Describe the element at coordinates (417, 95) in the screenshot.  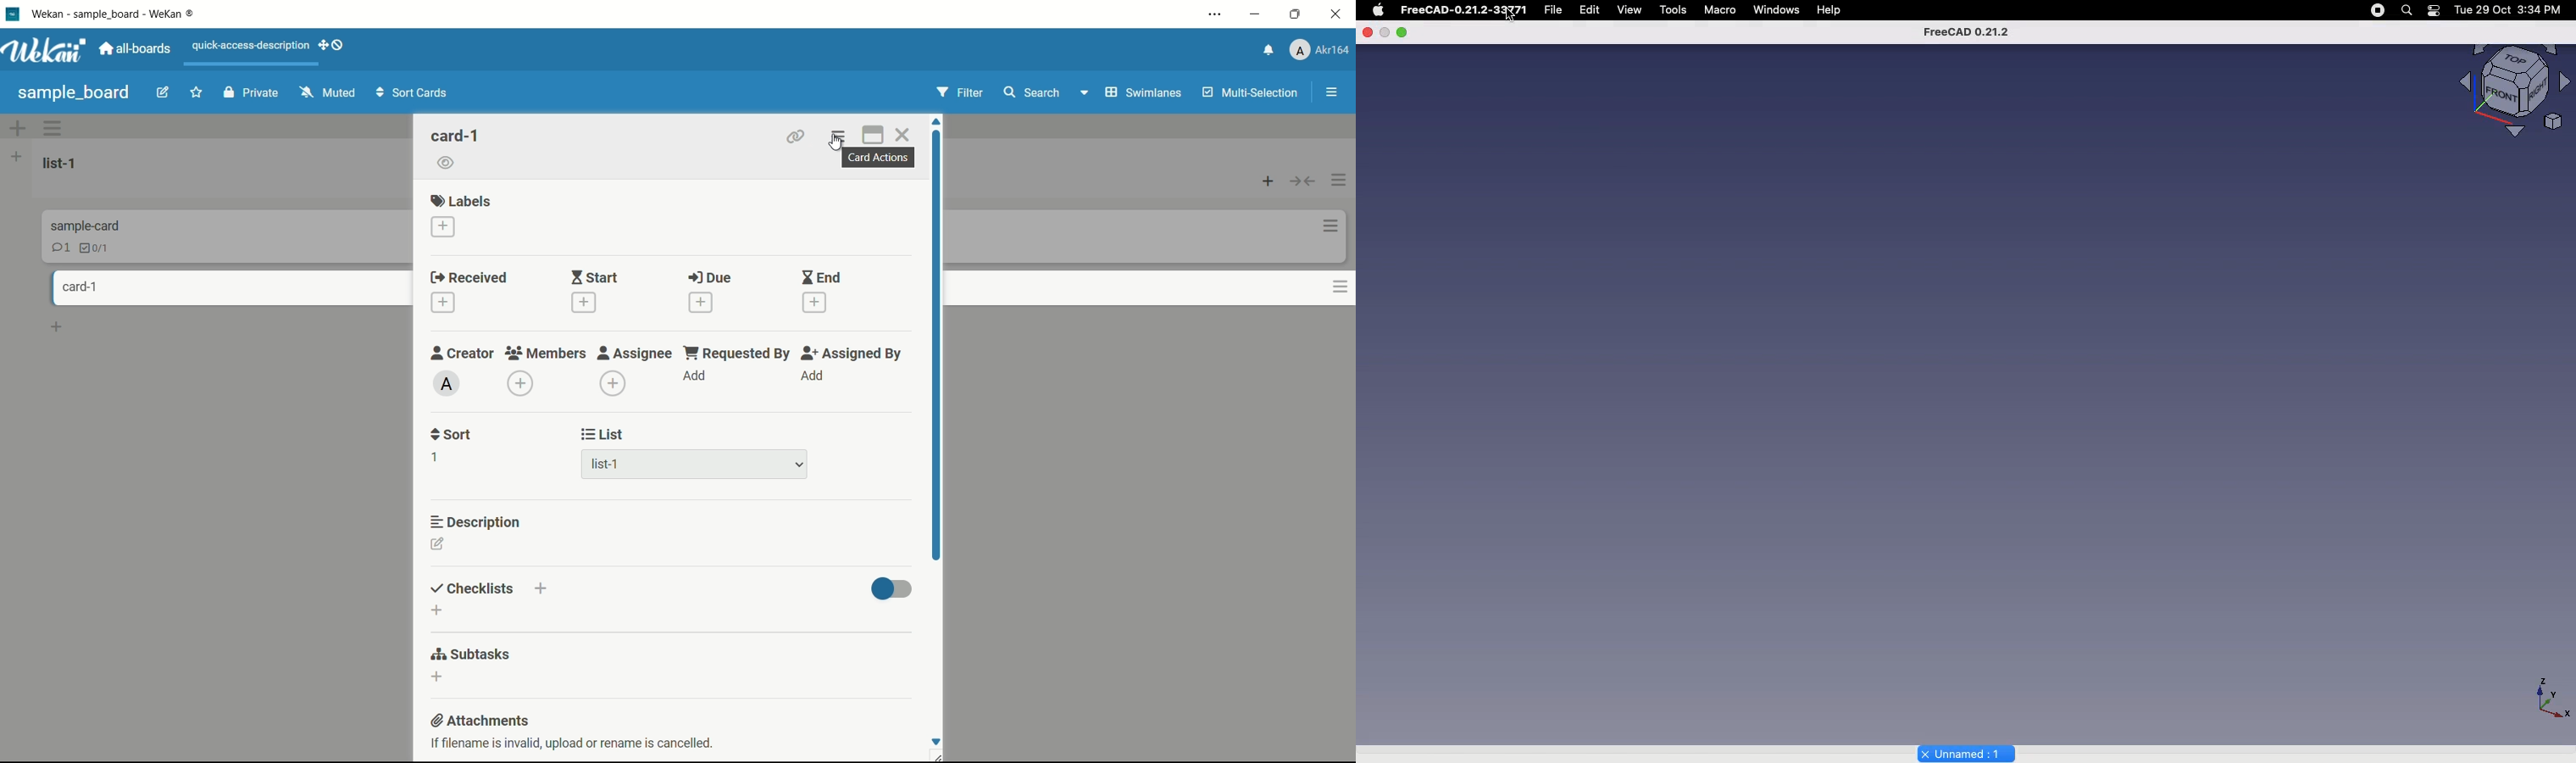
I see `sort cards` at that location.